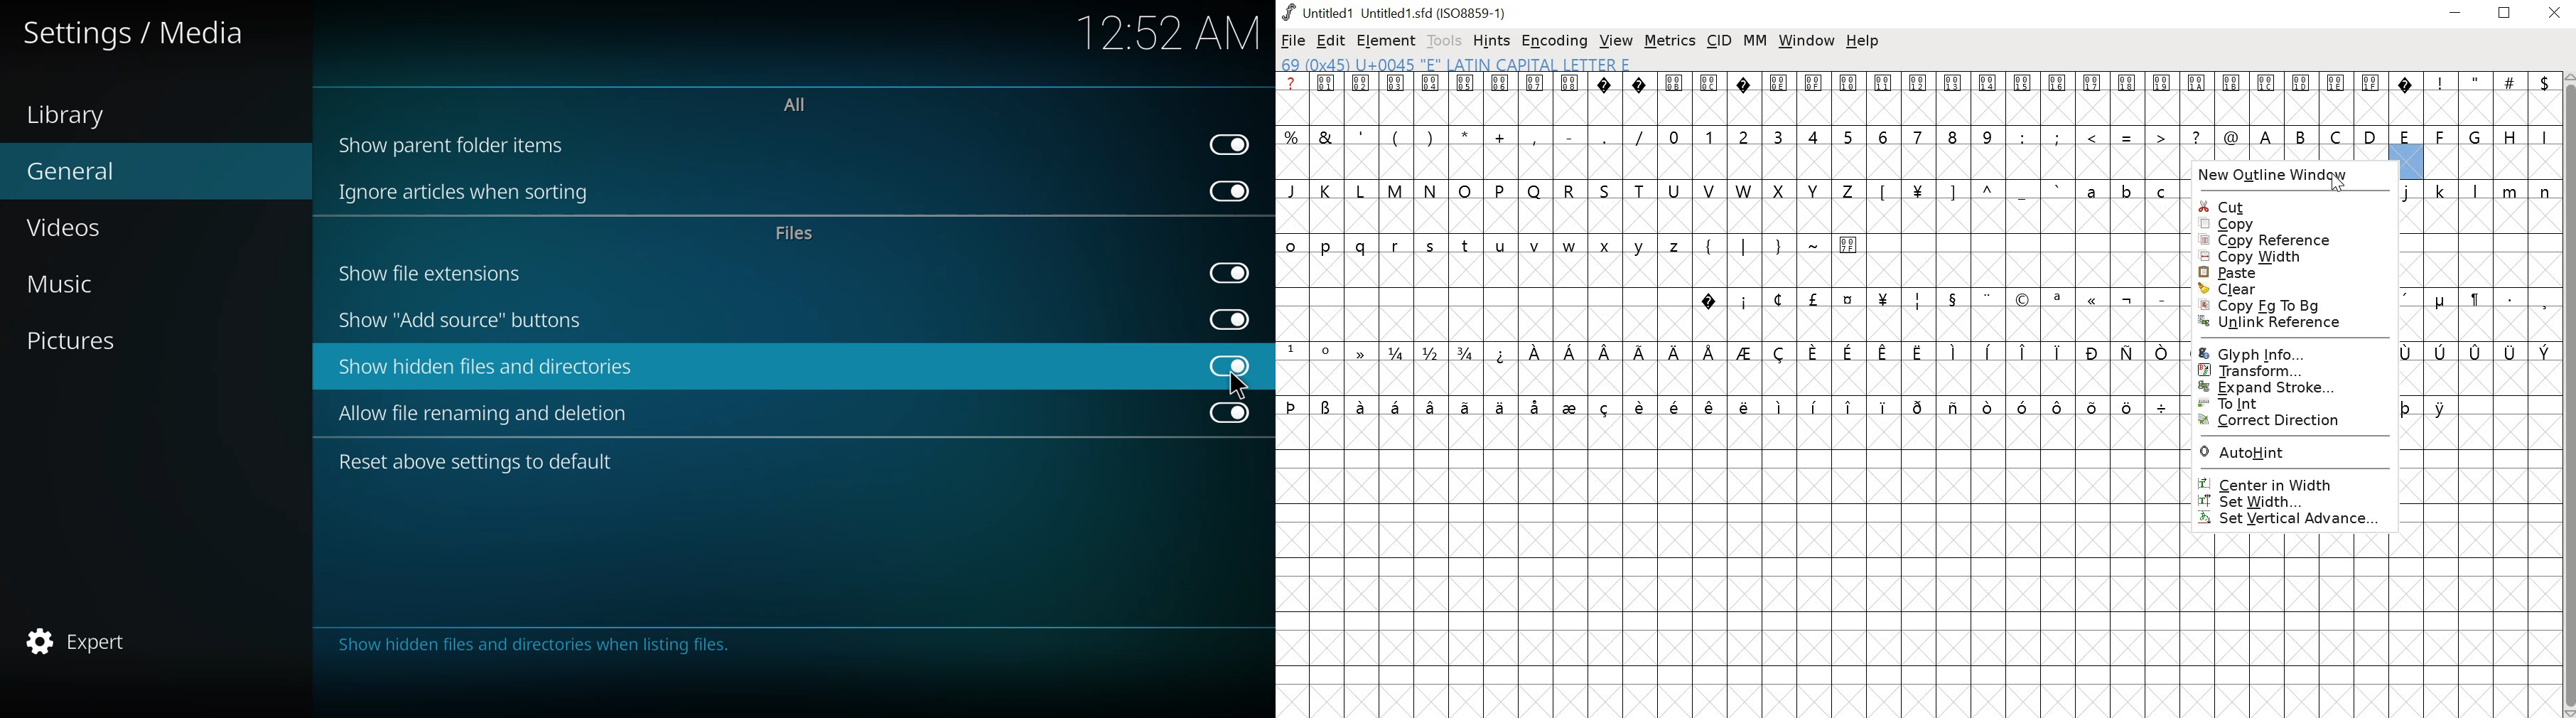  I want to click on show parent folder items, so click(455, 146).